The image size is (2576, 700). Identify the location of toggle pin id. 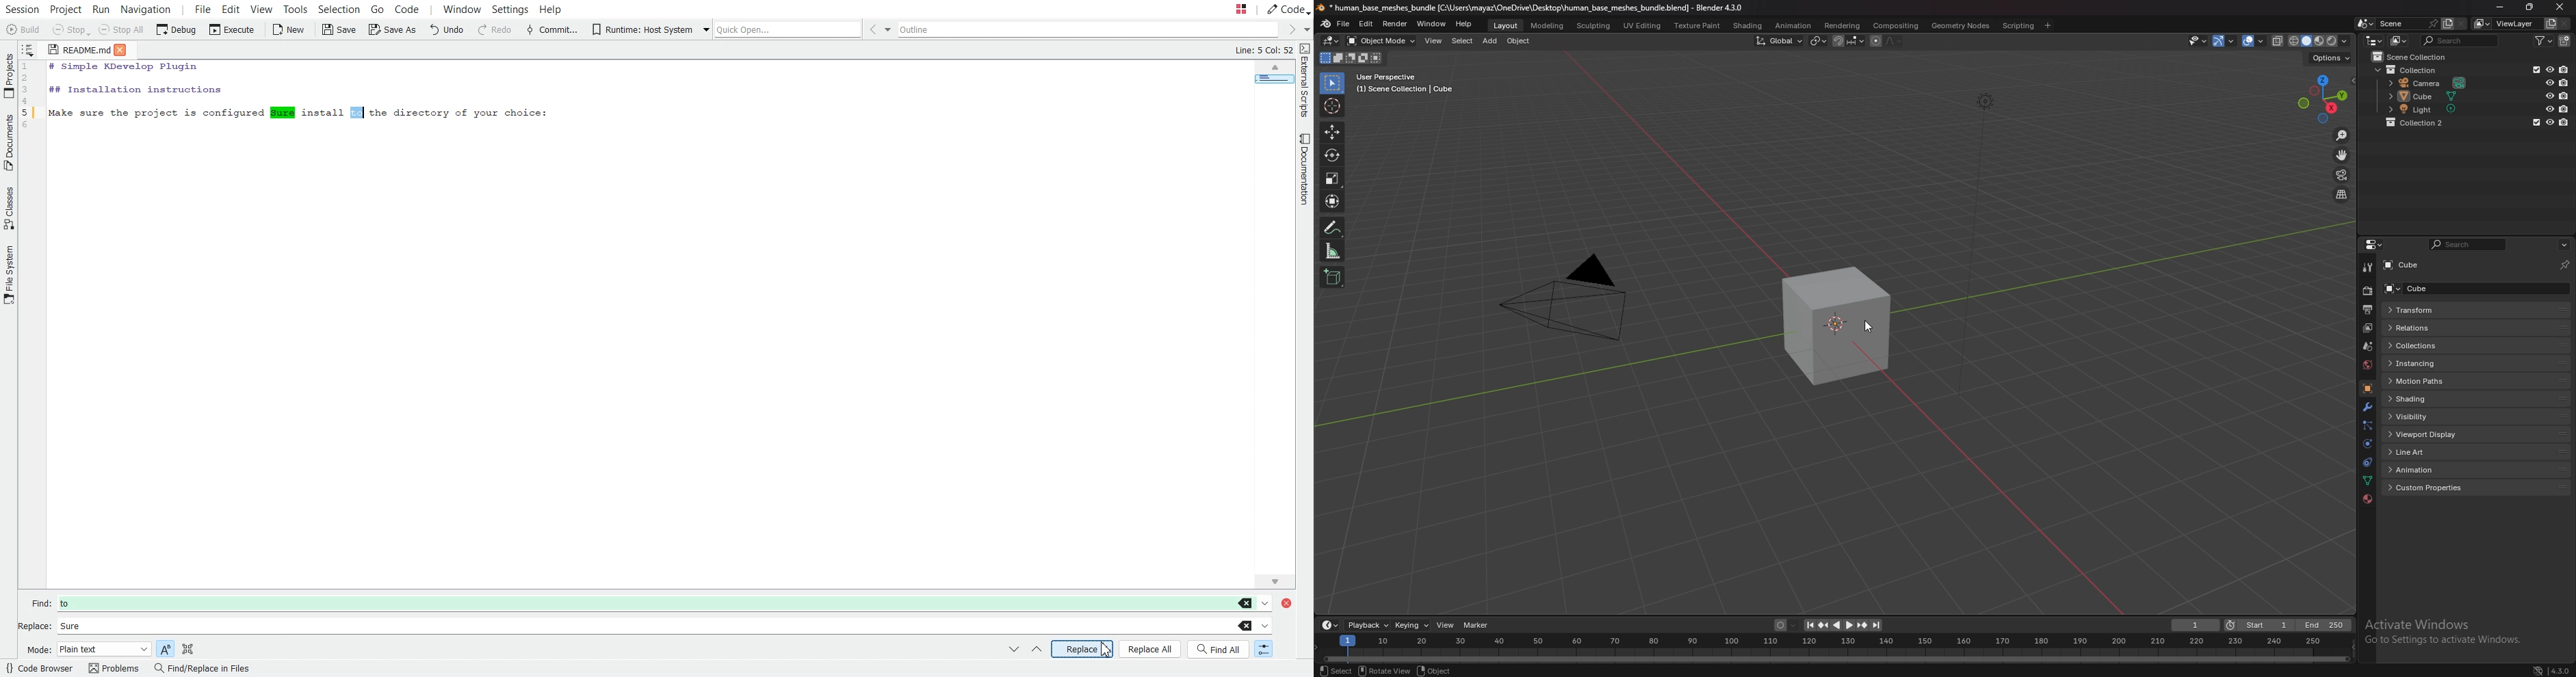
(2565, 265).